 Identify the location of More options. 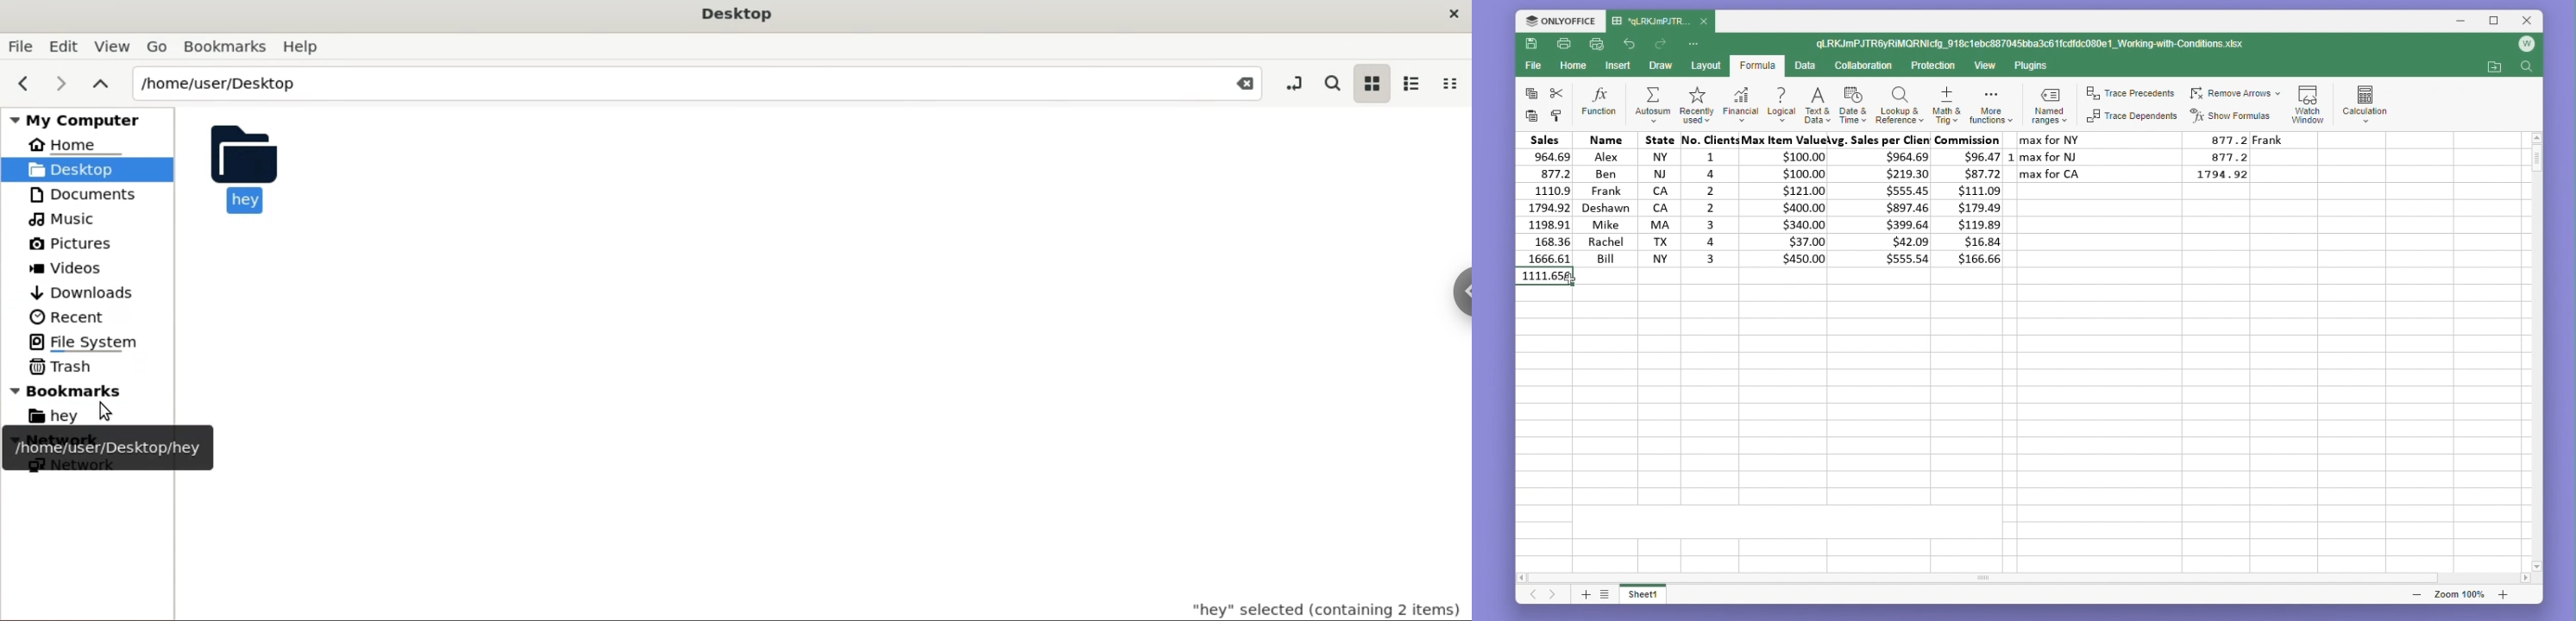
(1695, 44).